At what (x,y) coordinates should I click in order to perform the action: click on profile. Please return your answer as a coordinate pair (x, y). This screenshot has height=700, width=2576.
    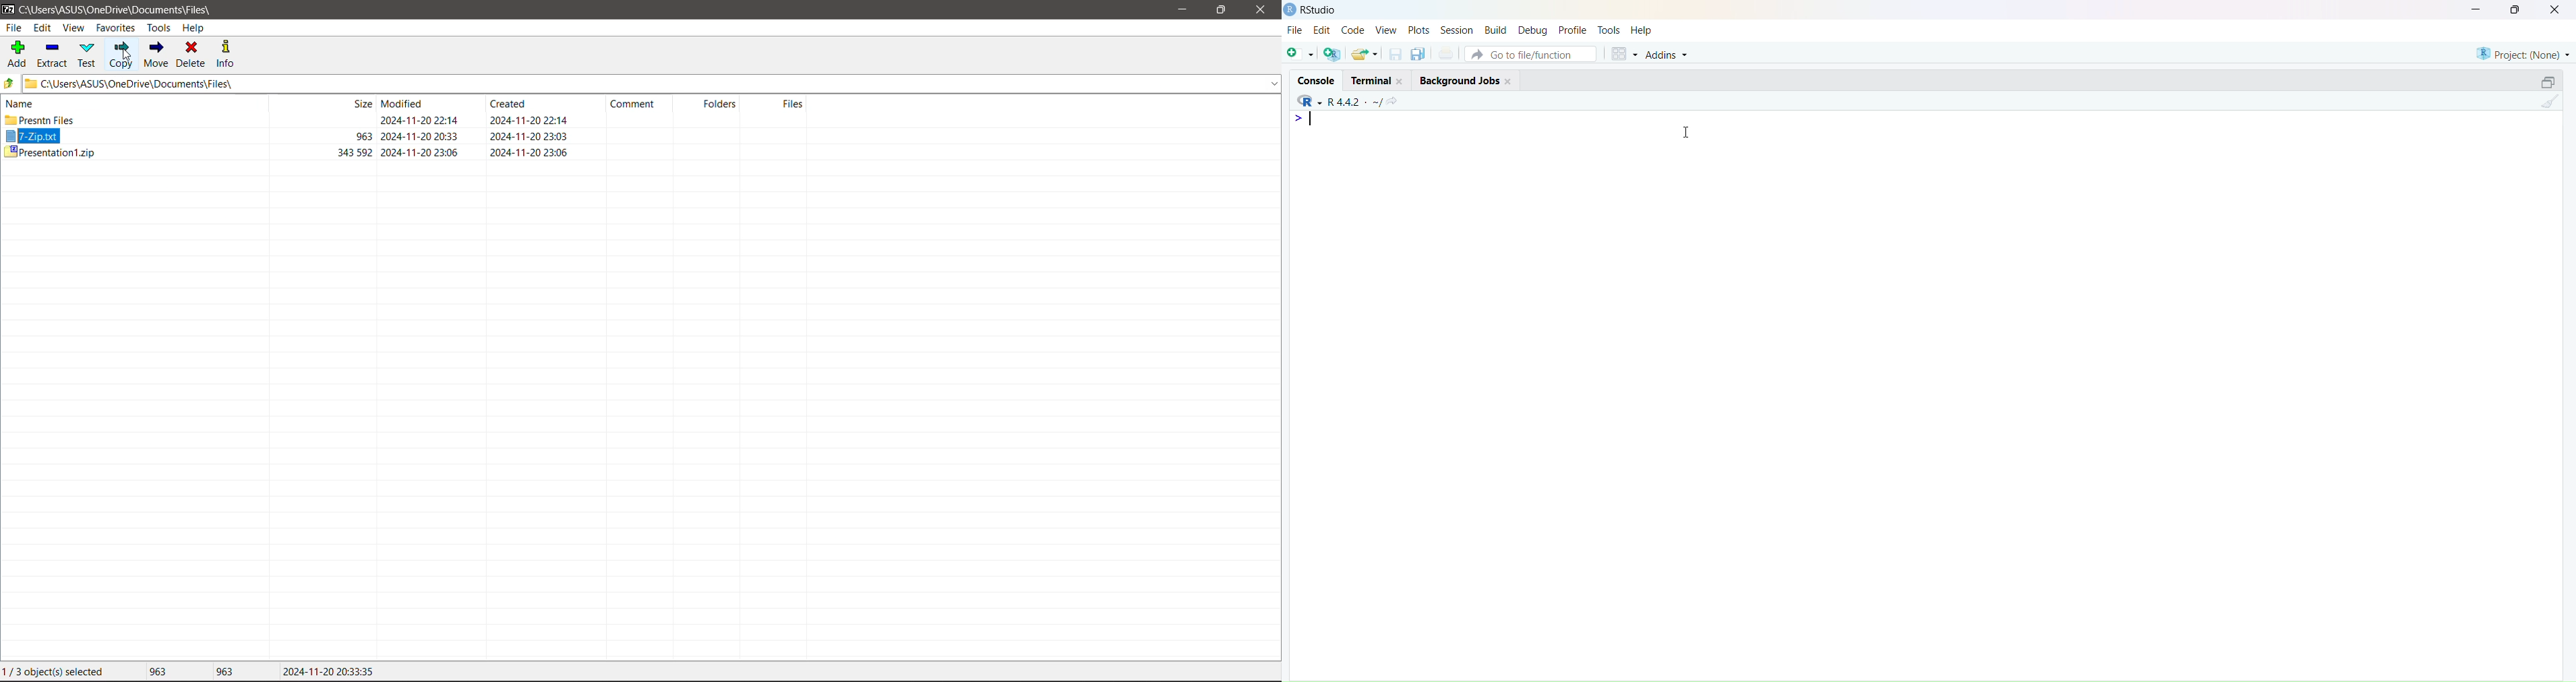
    Looking at the image, I should click on (1573, 31).